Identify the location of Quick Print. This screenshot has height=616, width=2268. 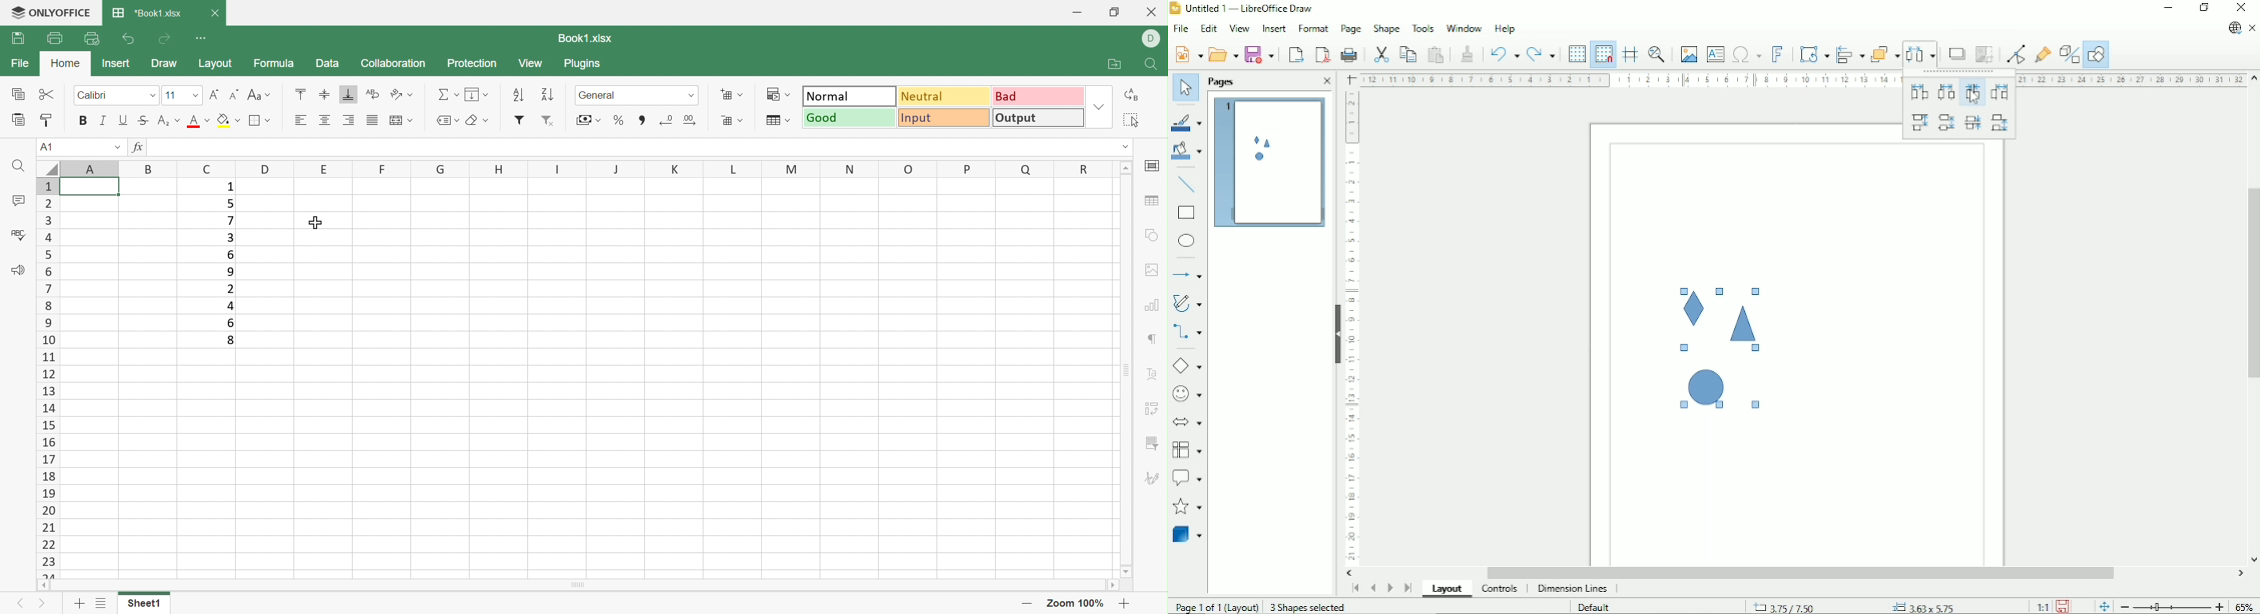
(91, 39).